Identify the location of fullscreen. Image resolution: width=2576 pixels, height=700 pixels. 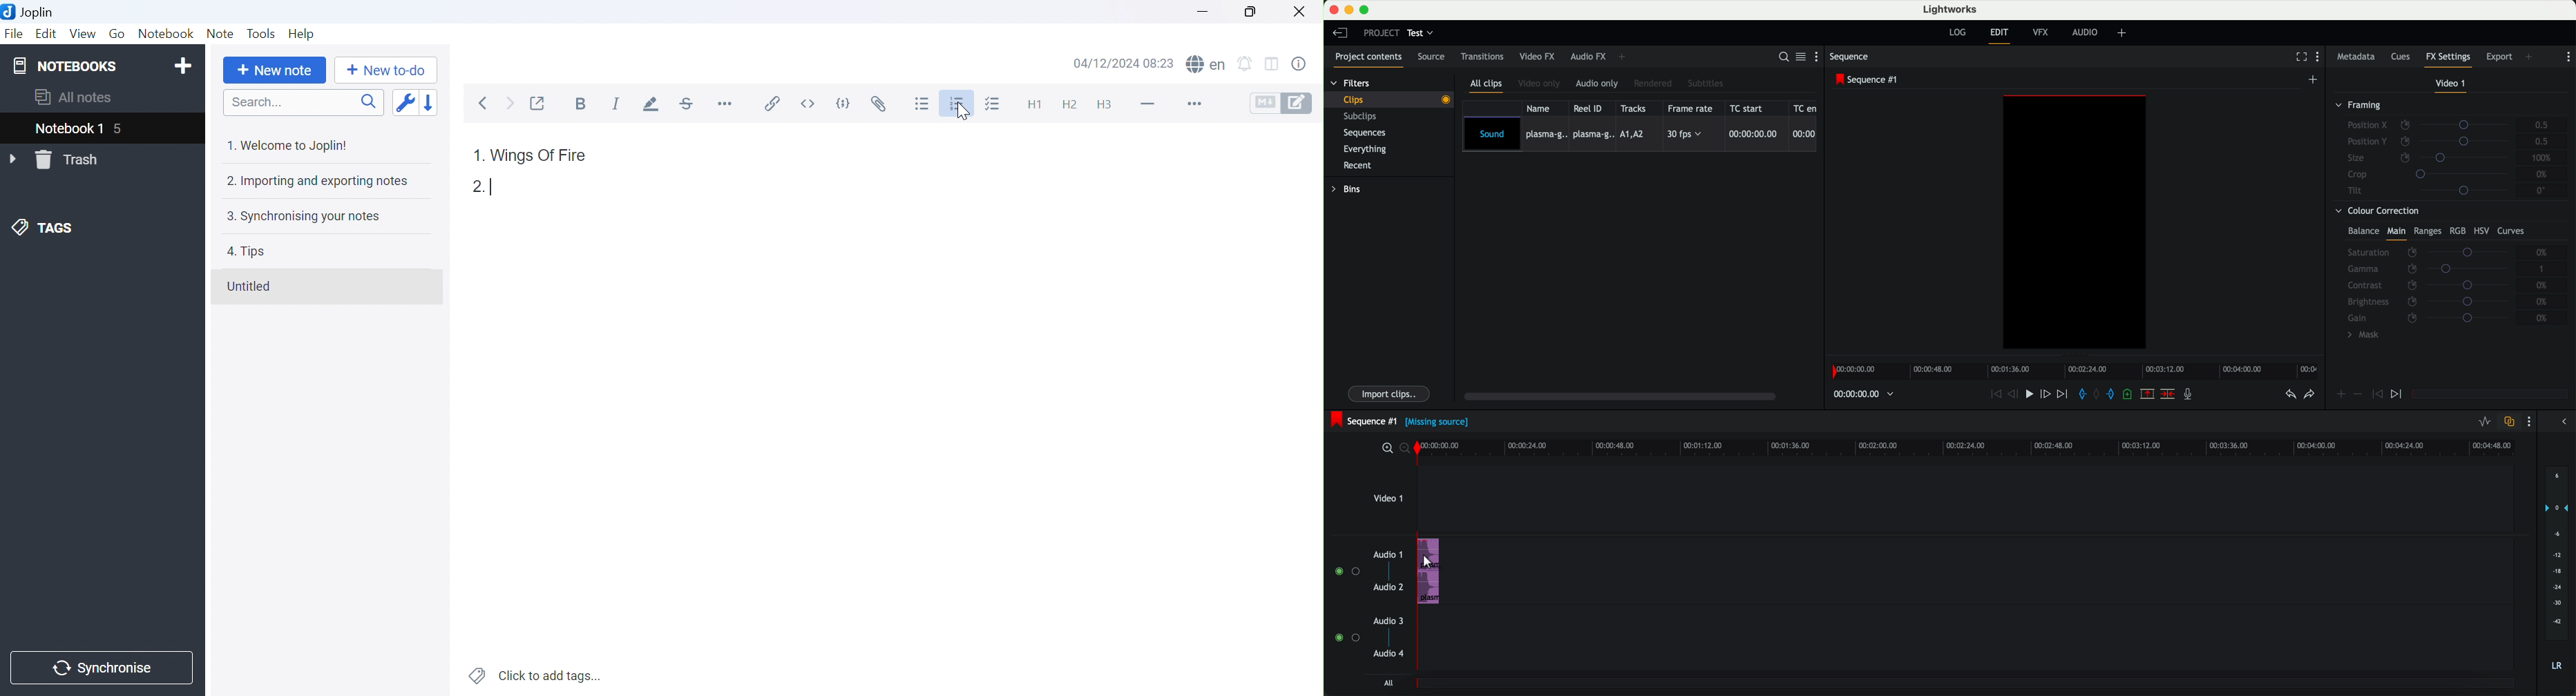
(2299, 58).